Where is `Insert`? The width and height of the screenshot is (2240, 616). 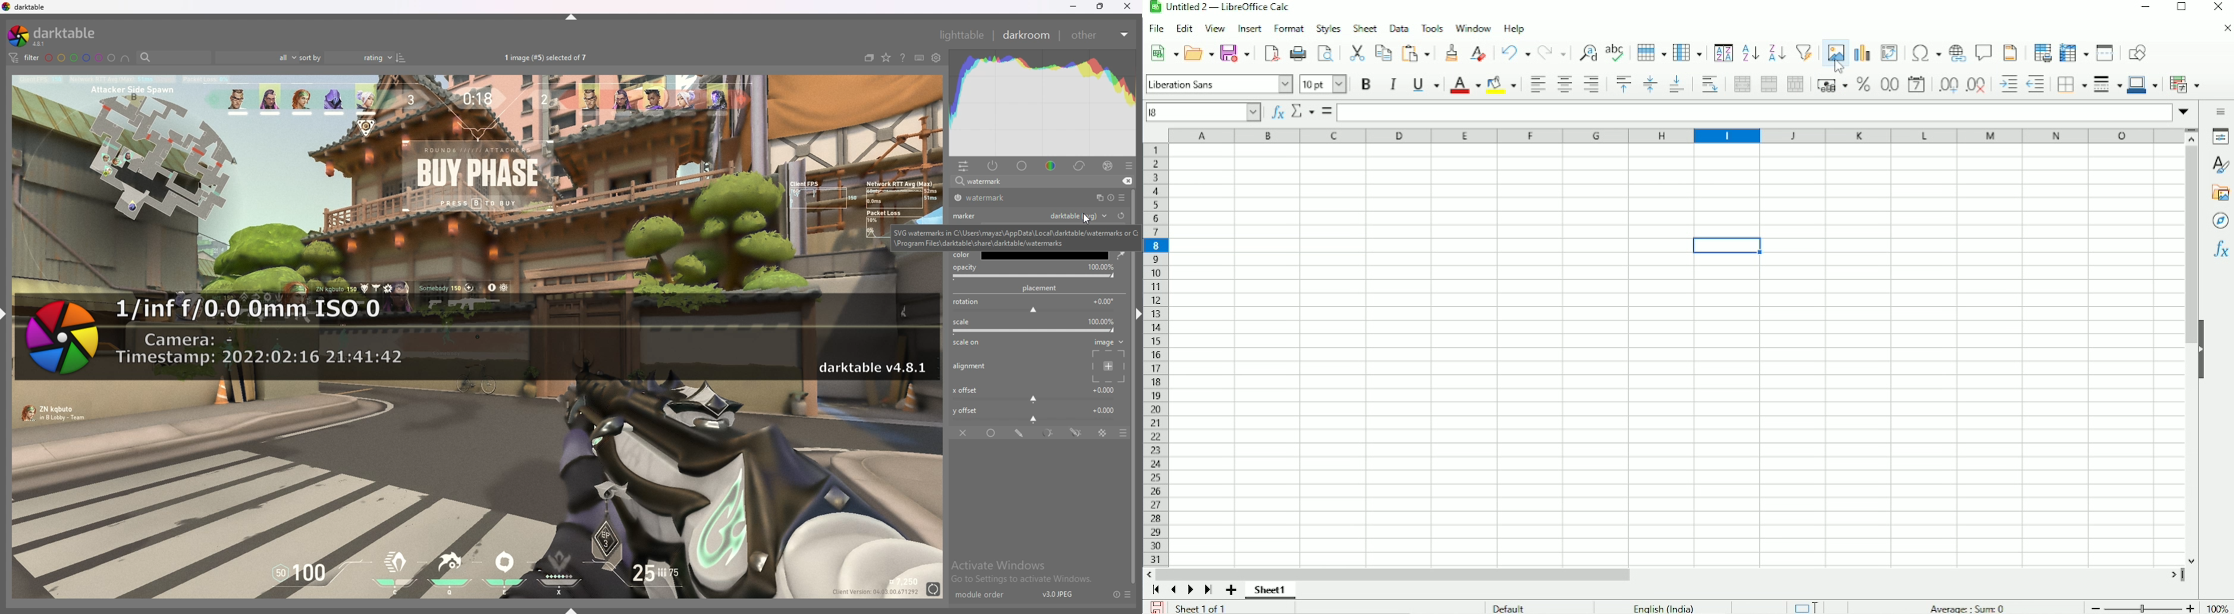 Insert is located at coordinates (1249, 27).